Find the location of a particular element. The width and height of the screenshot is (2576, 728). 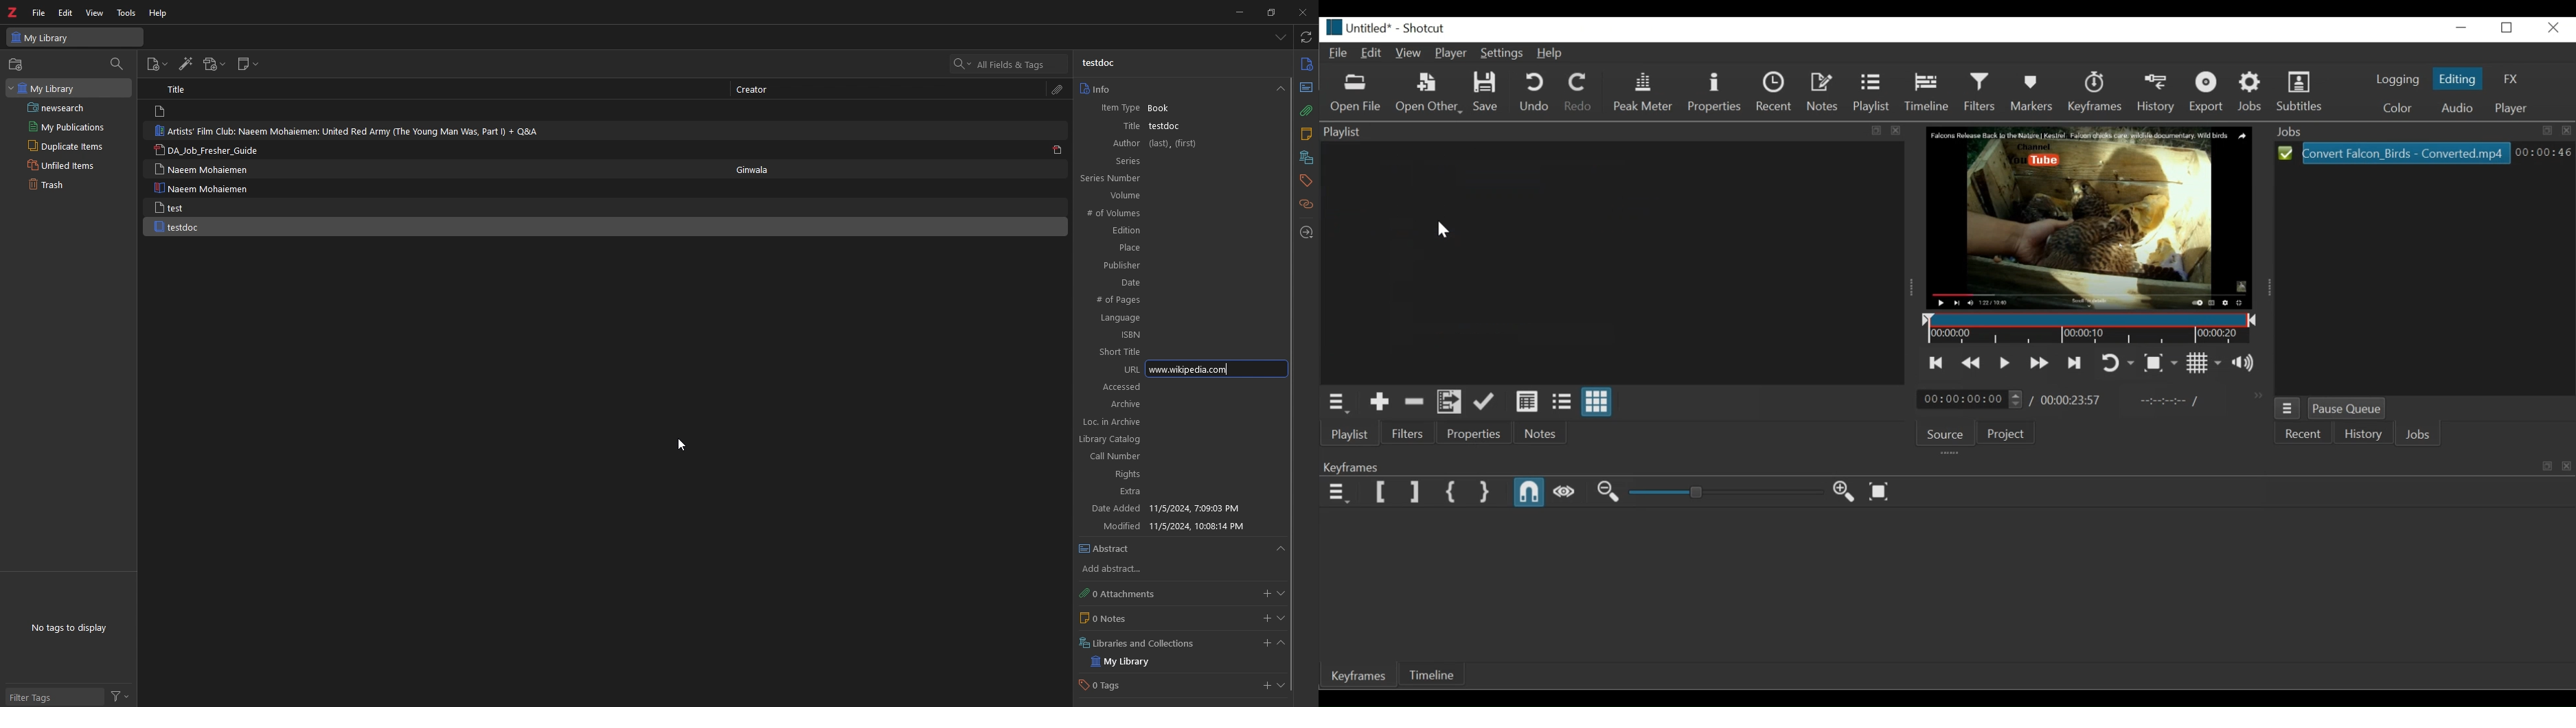

In point is located at coordinates (2167, 402).